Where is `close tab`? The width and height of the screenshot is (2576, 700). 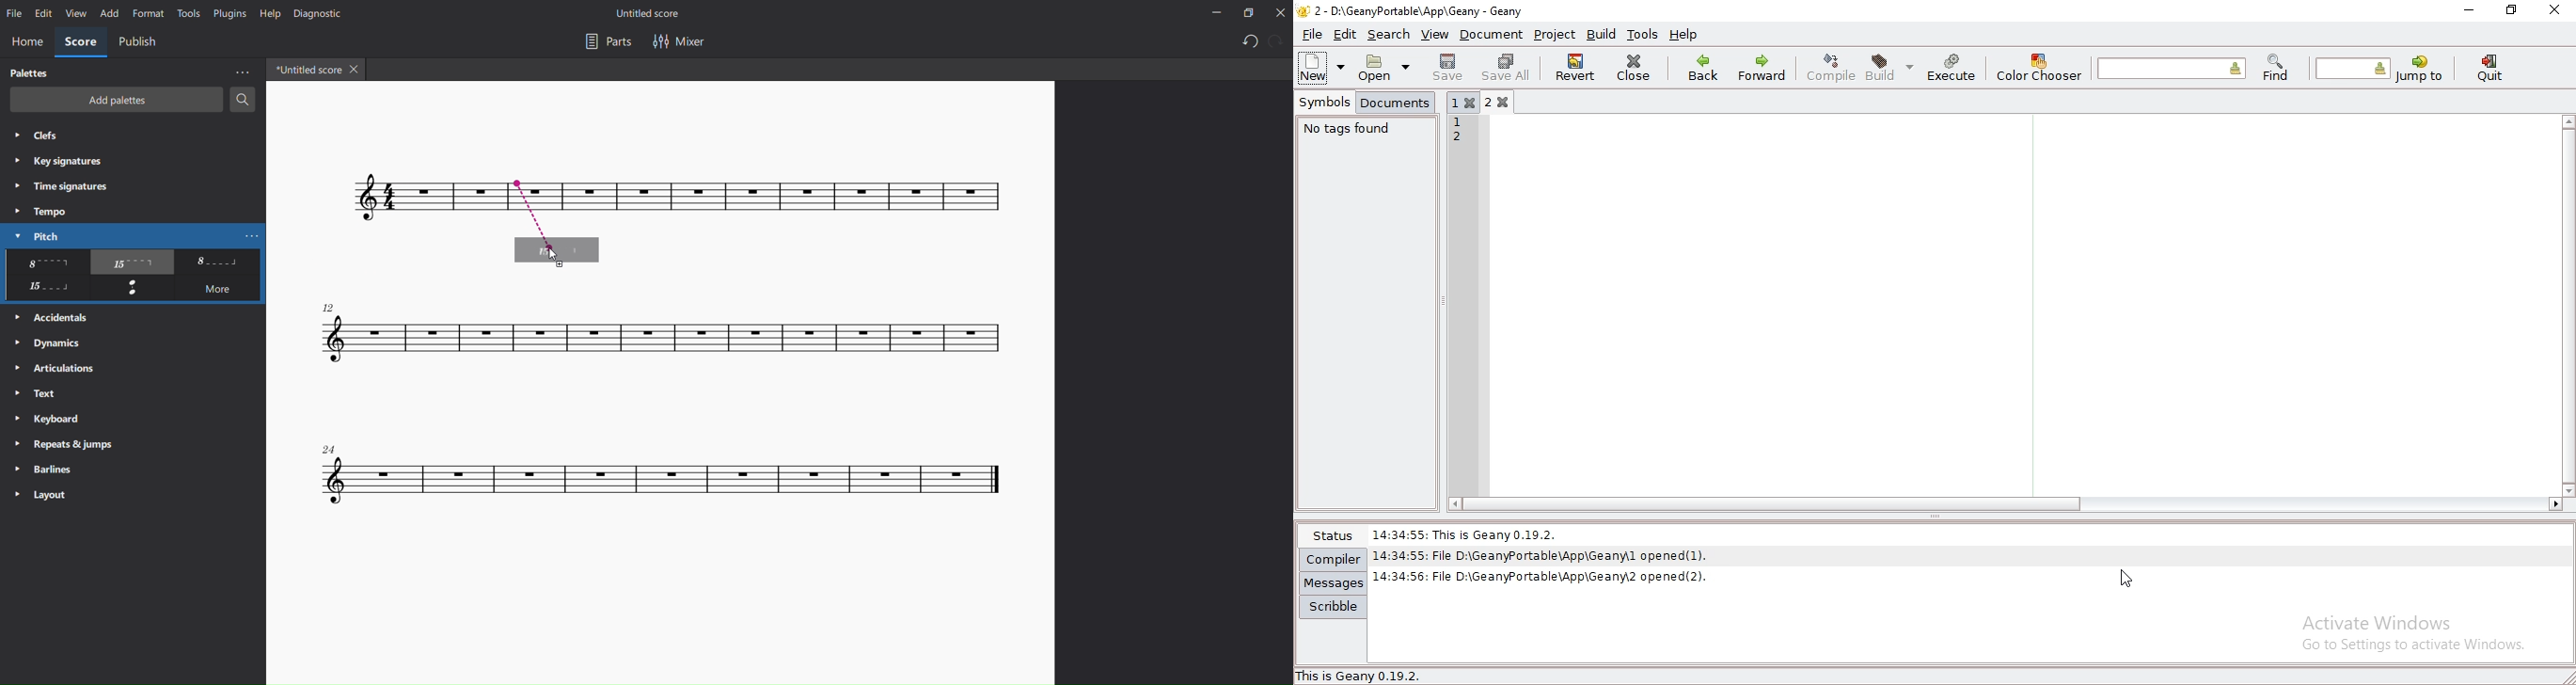 close tab is located at coordinates (356, 68).